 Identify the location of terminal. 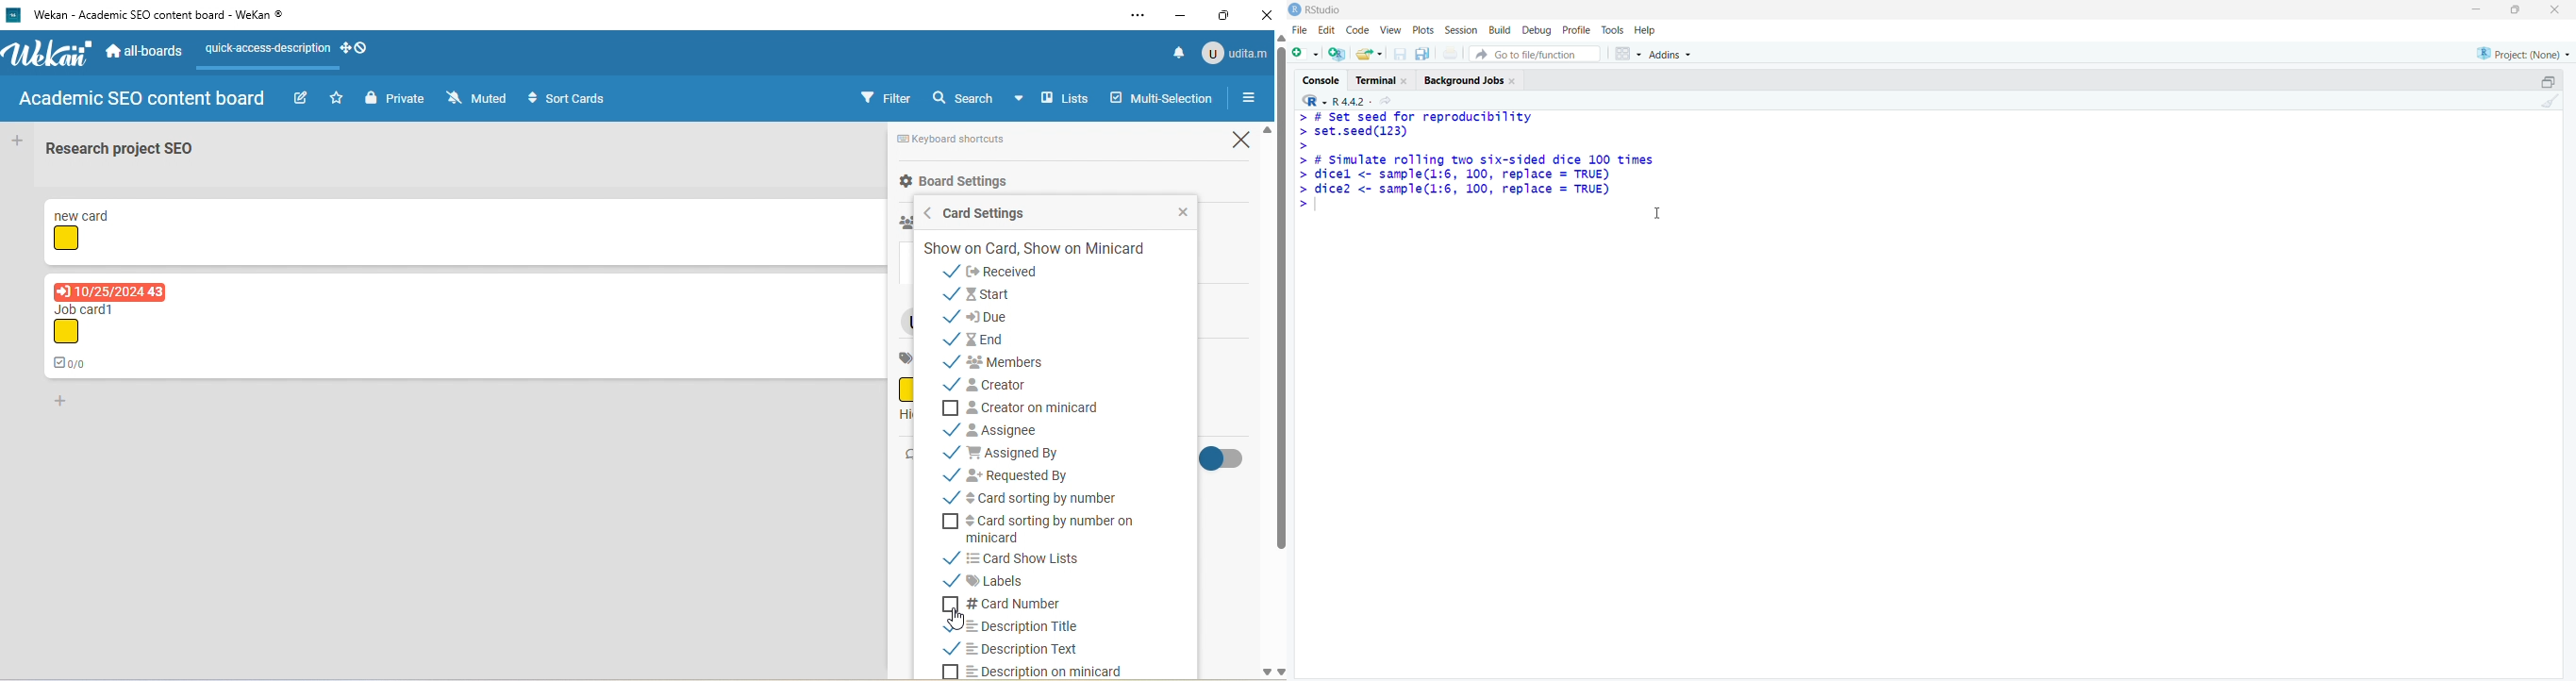
(1375, 81).